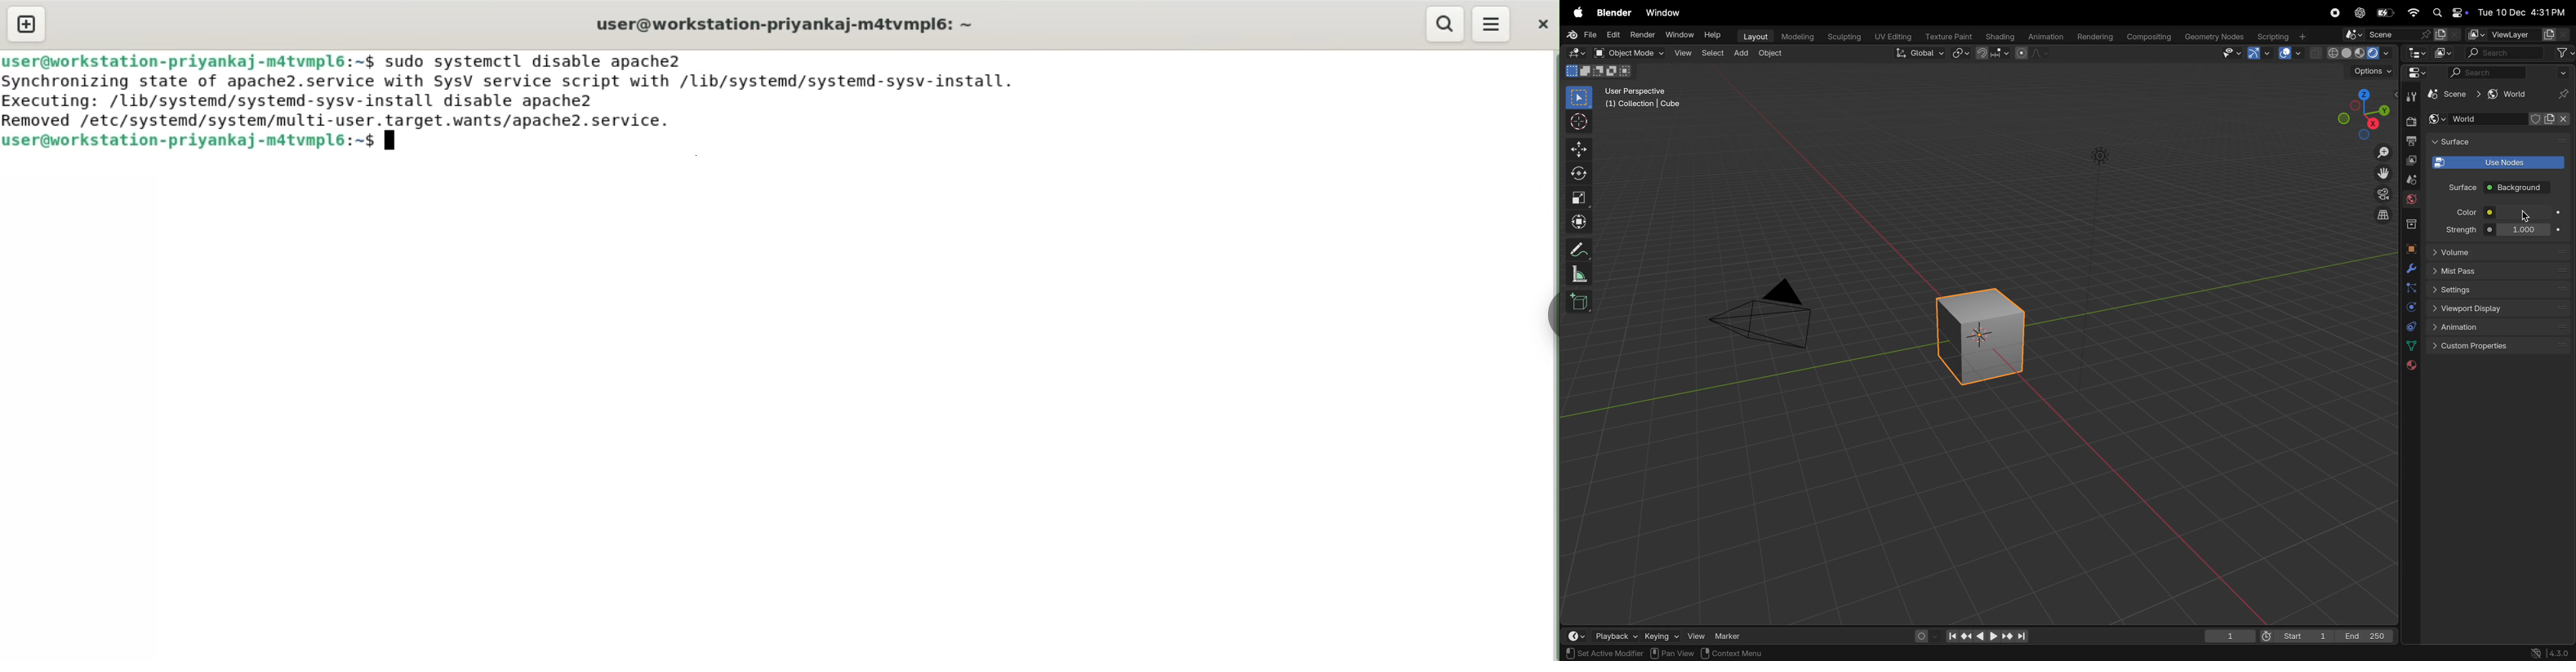 This screenshot has width=2576, height=672. Describe the element at coordinates (2410, 366) in the screenshot. I see `material` at that location.